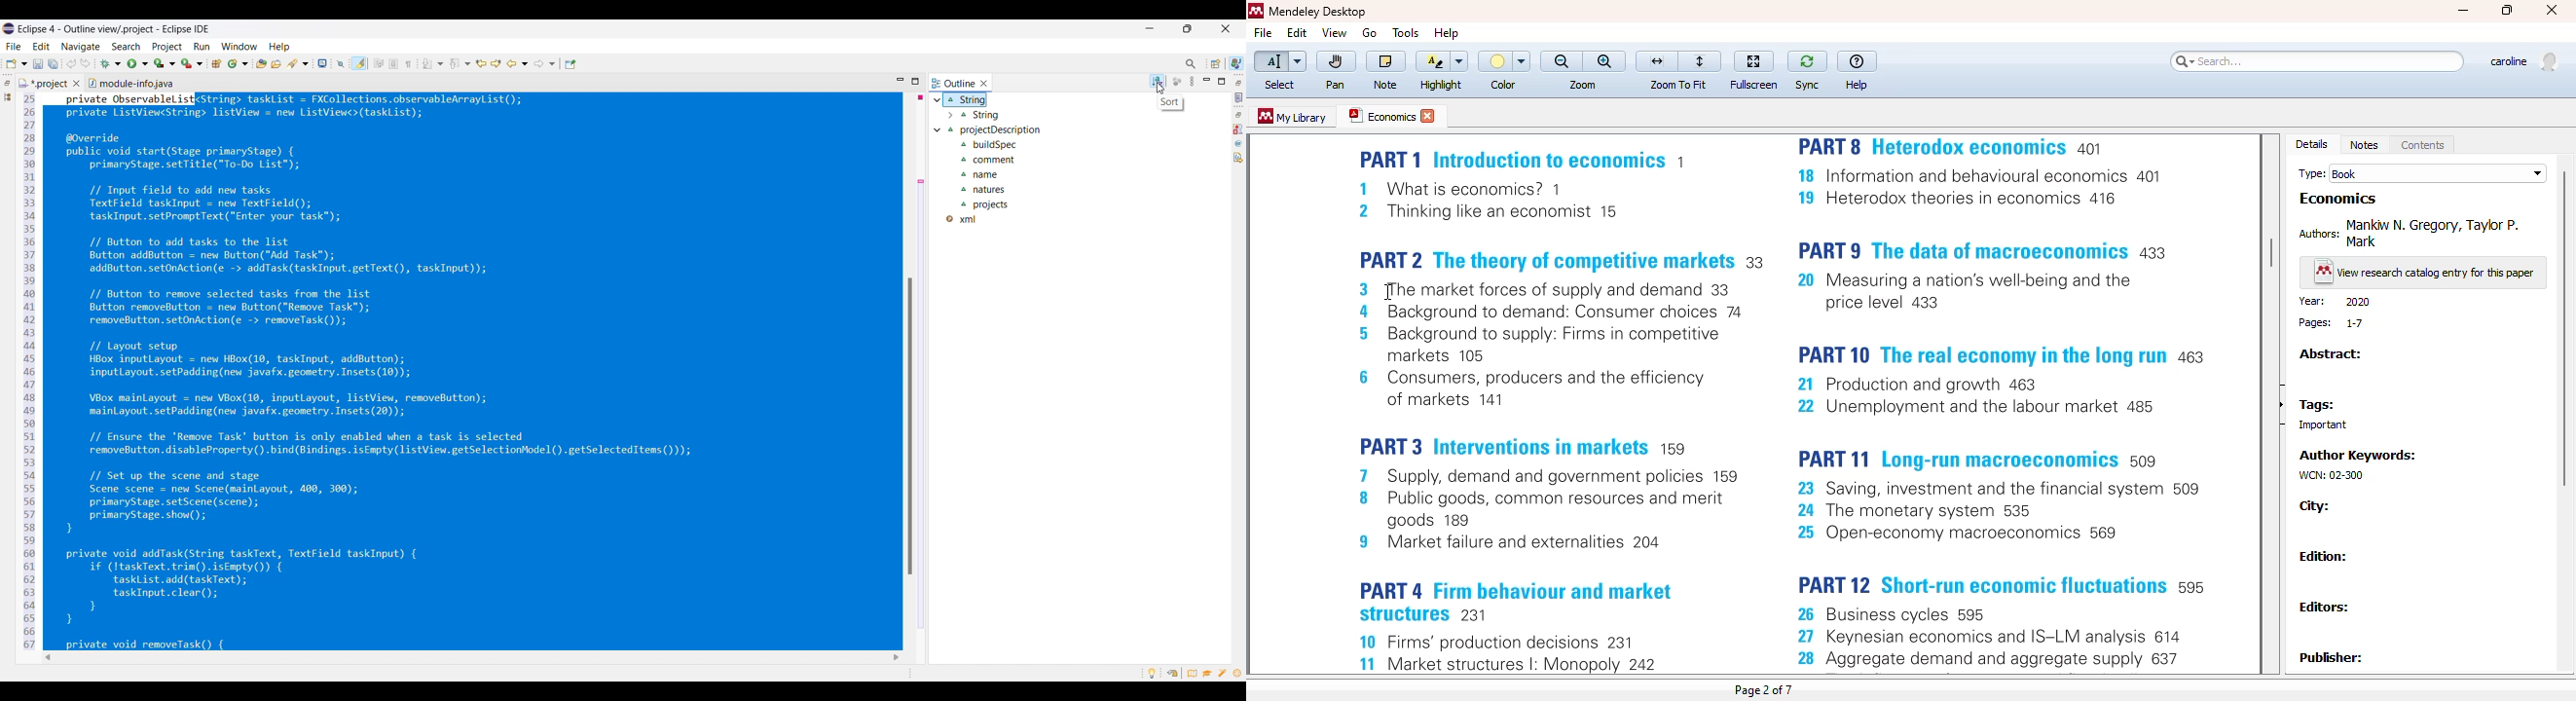  What do you see at coordinates (1385, 85) in the screenshot?
I see `note` at bounding box center [1385, 85].